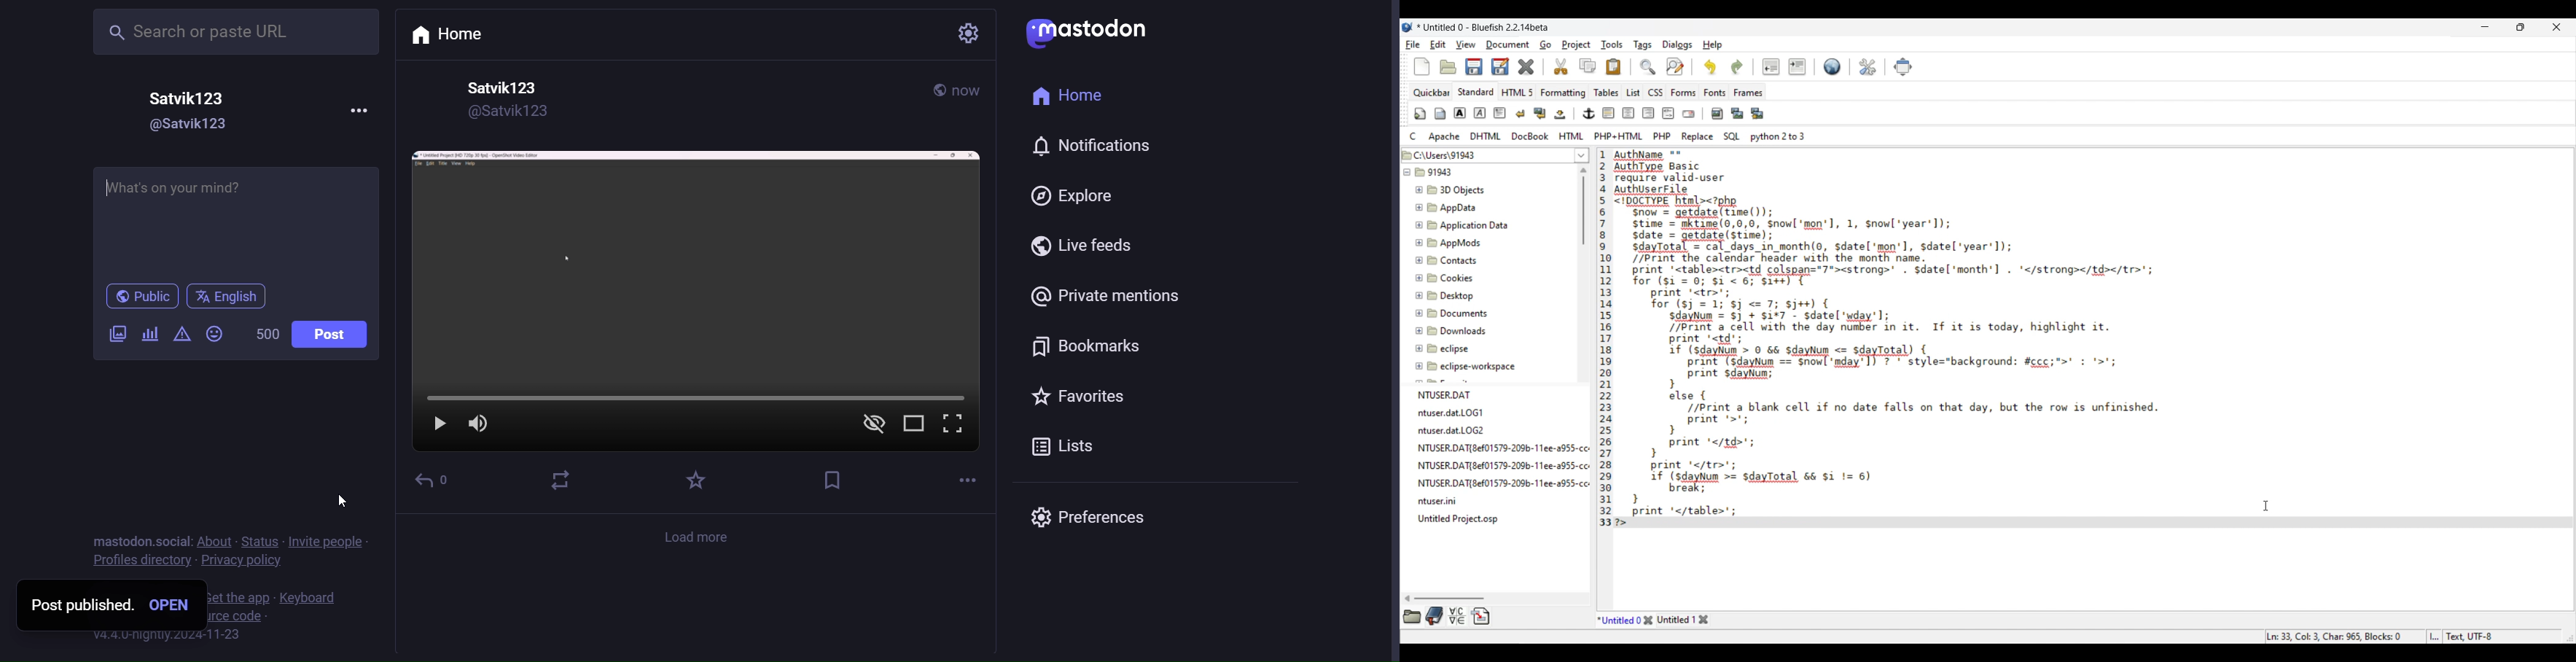 This screenshot has width=2576, height=672. I want to click on Project menu, so click(1576, 45).